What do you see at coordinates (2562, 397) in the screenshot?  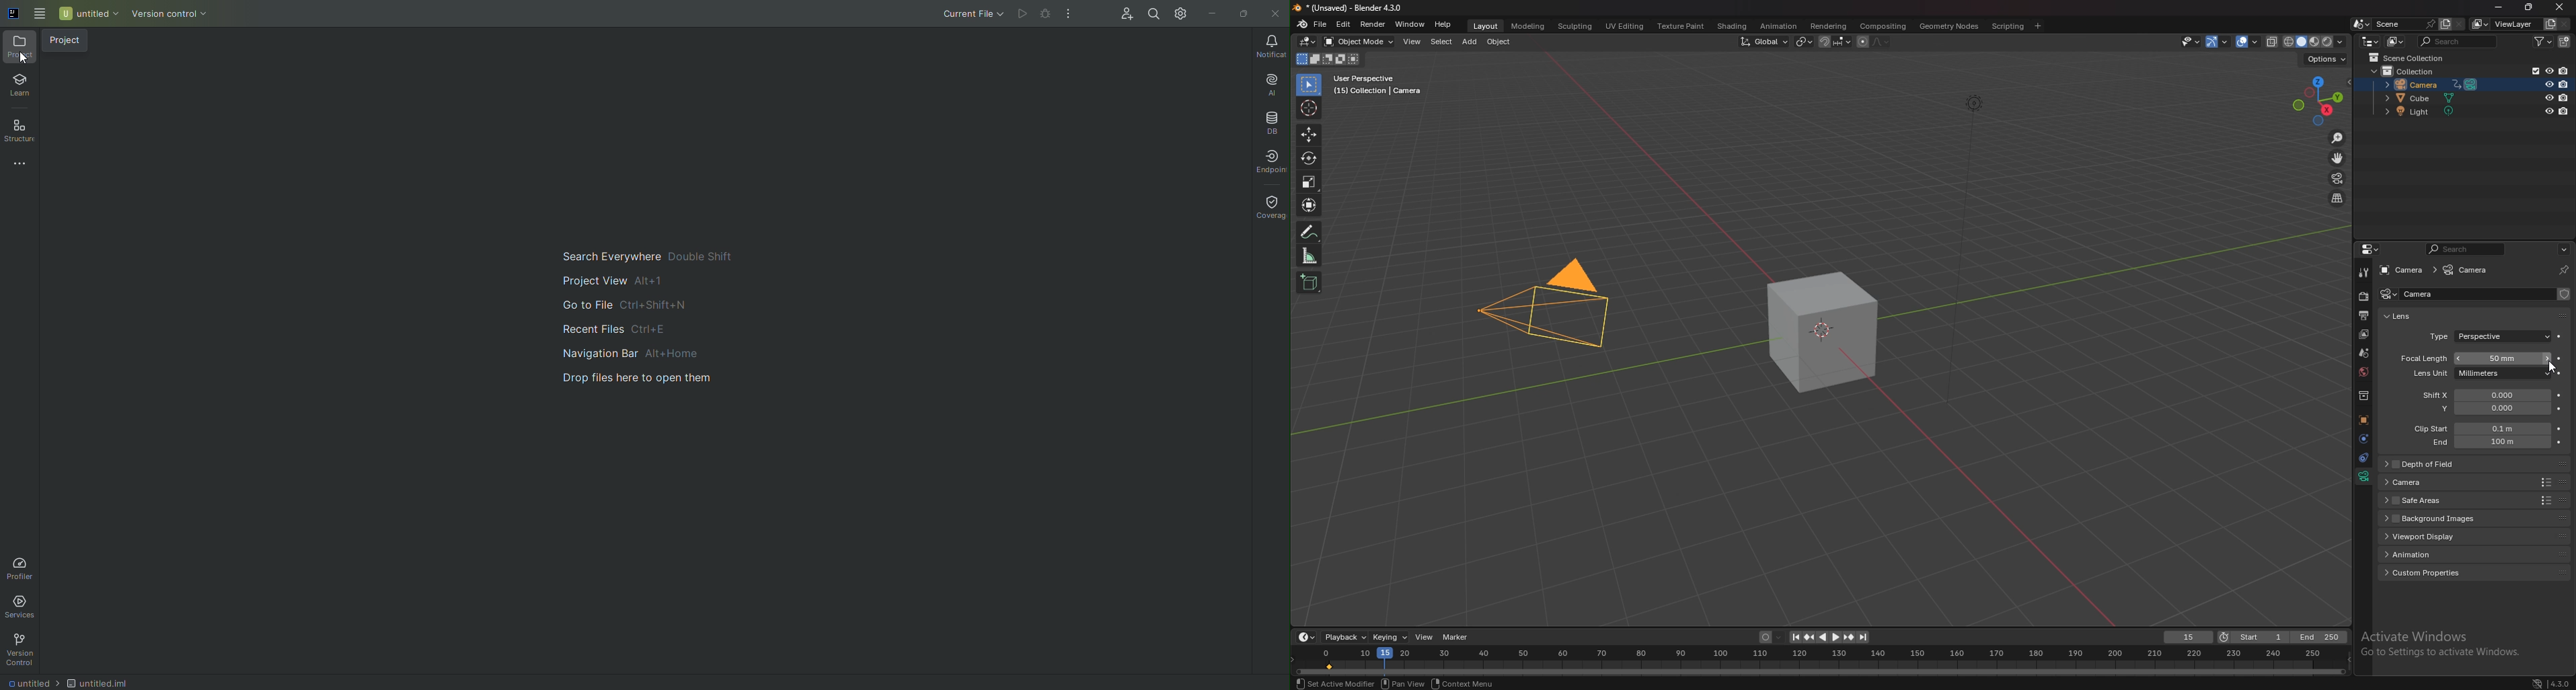 I see `animate property` at bounding box center [2562, 397].